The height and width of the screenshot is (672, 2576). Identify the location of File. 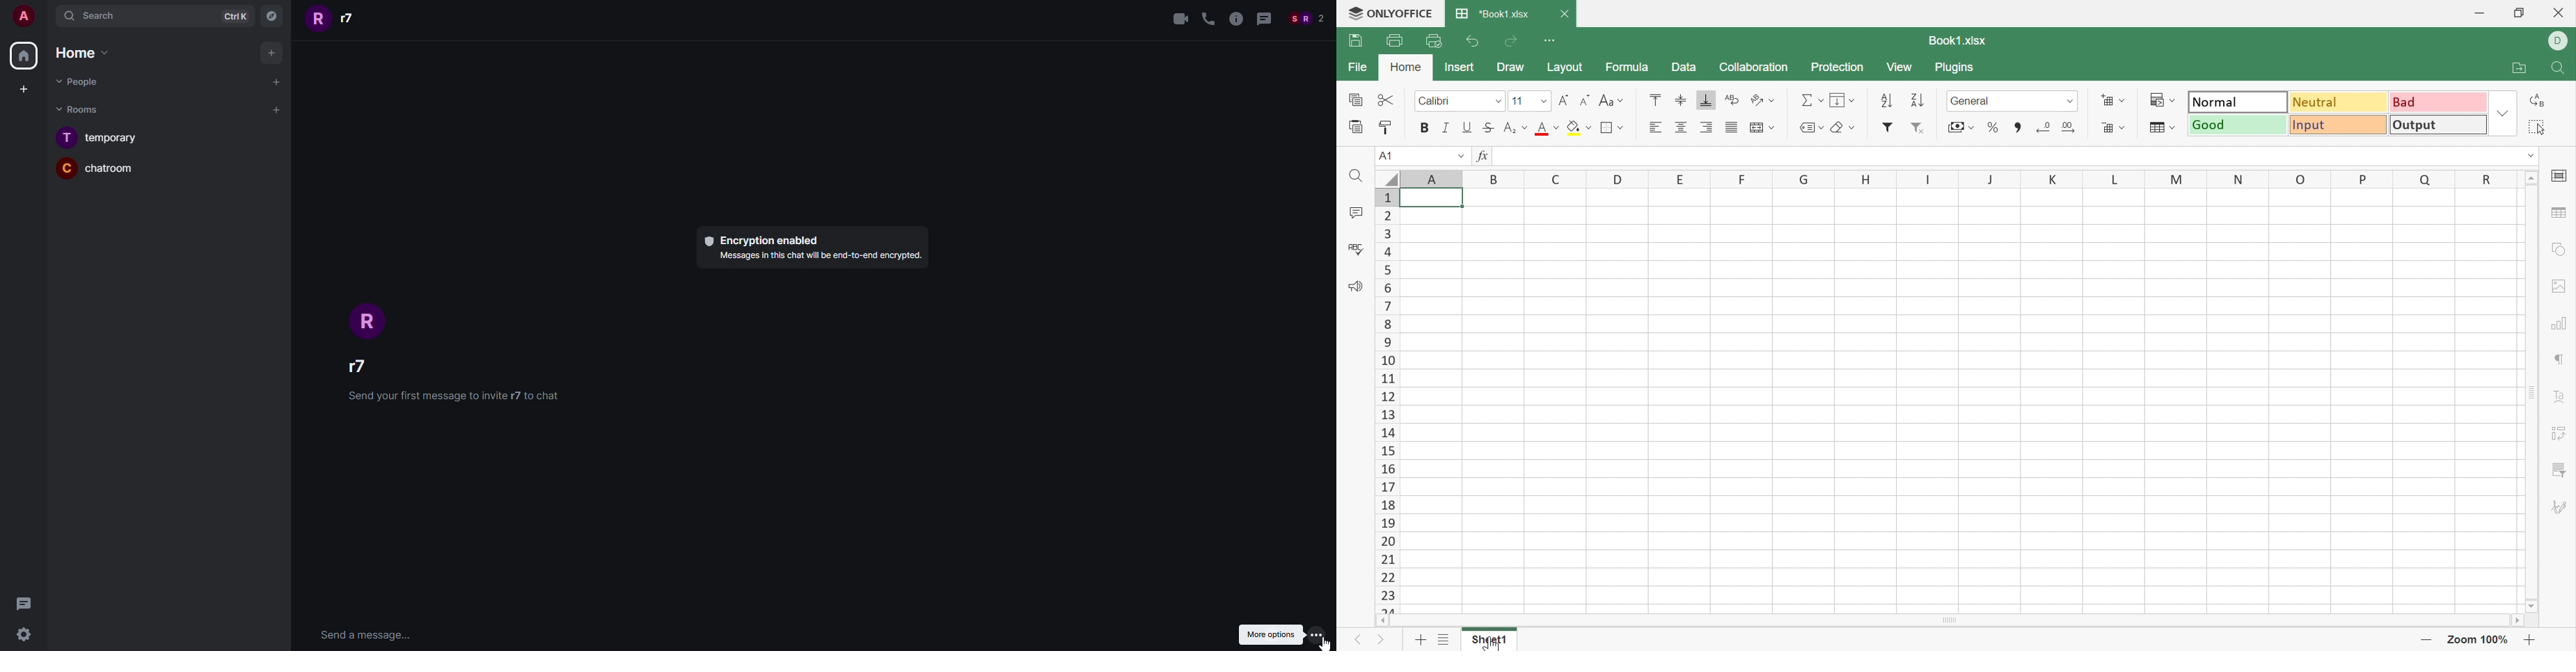
(1359, 66).